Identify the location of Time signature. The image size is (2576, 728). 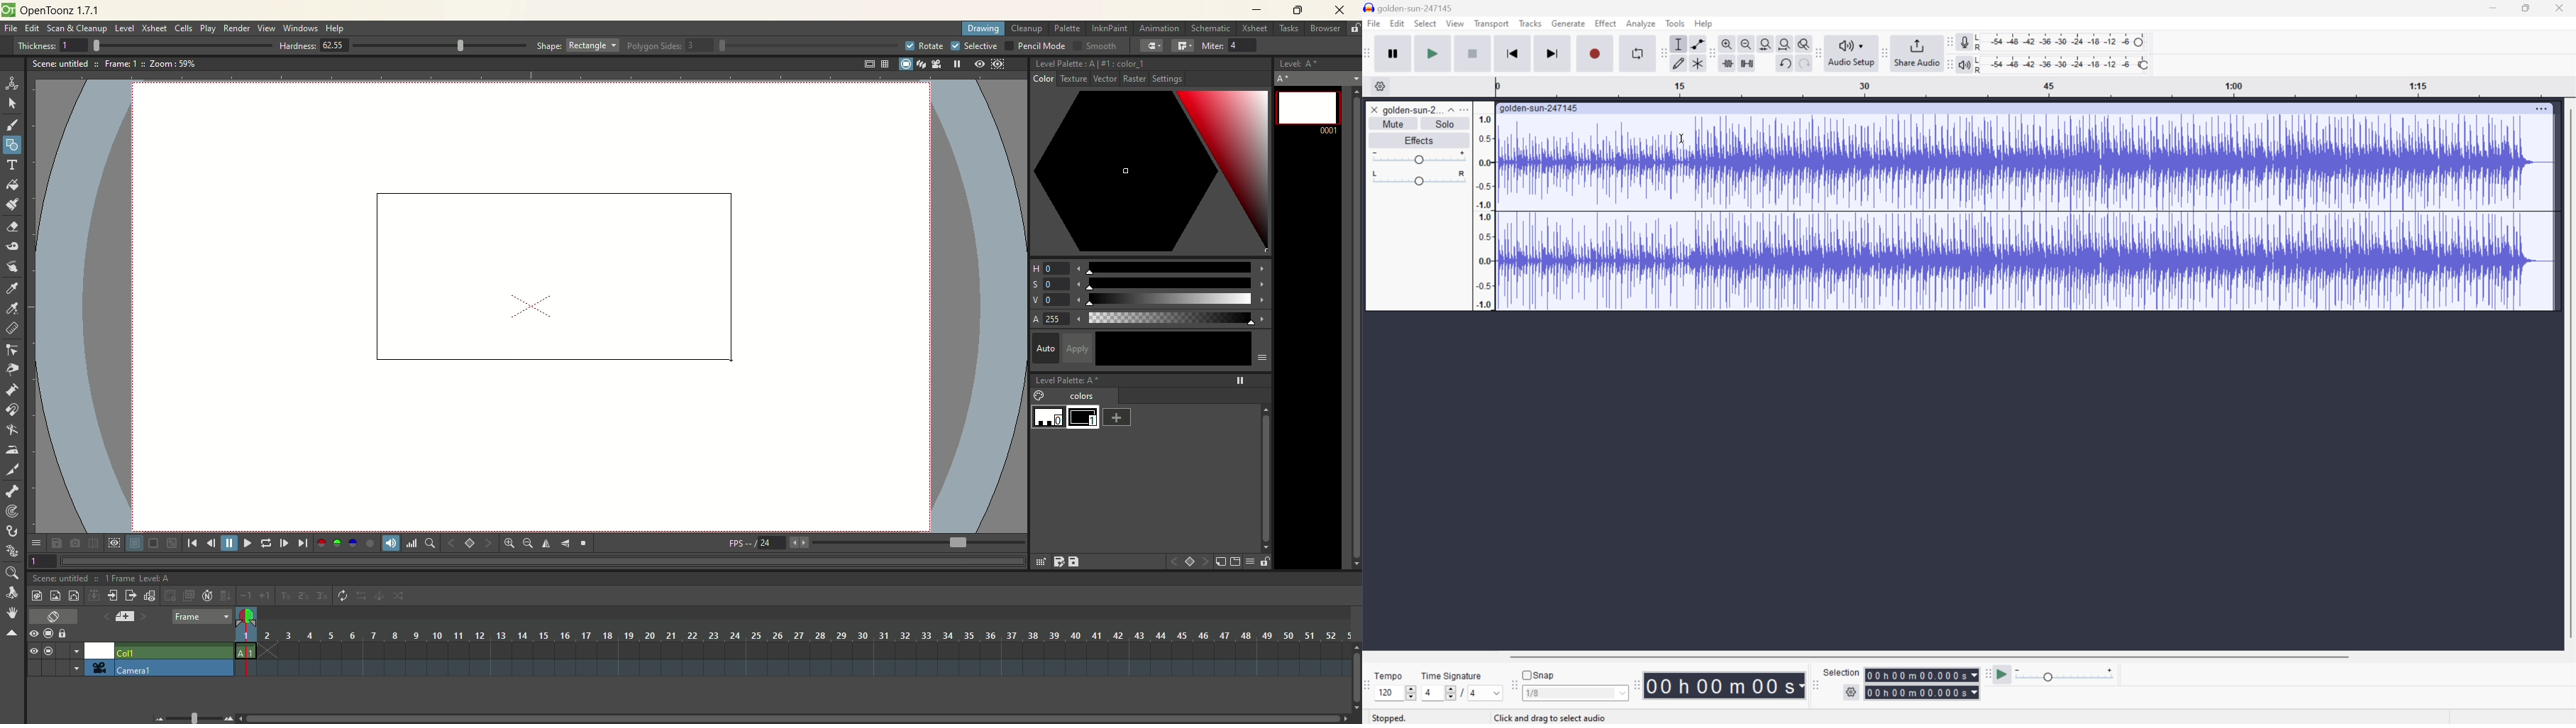
(1452, 674).